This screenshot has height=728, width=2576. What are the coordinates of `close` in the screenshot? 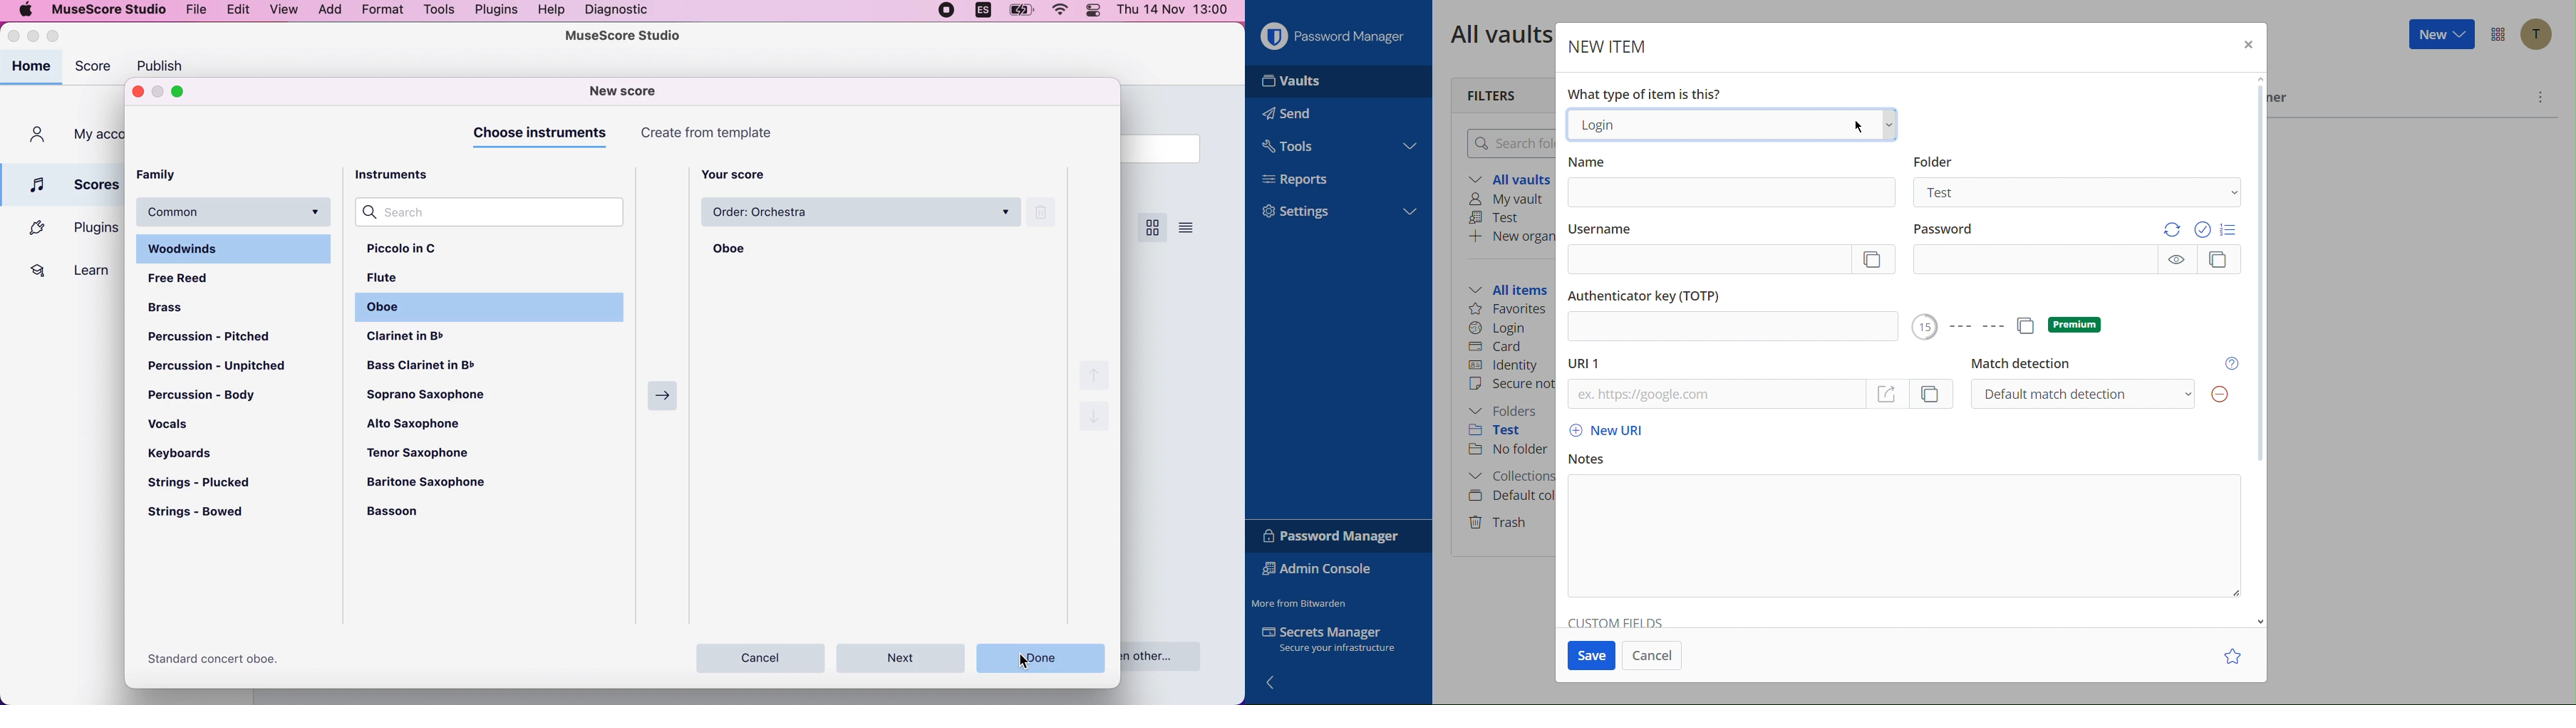 It's located at (138, 92).